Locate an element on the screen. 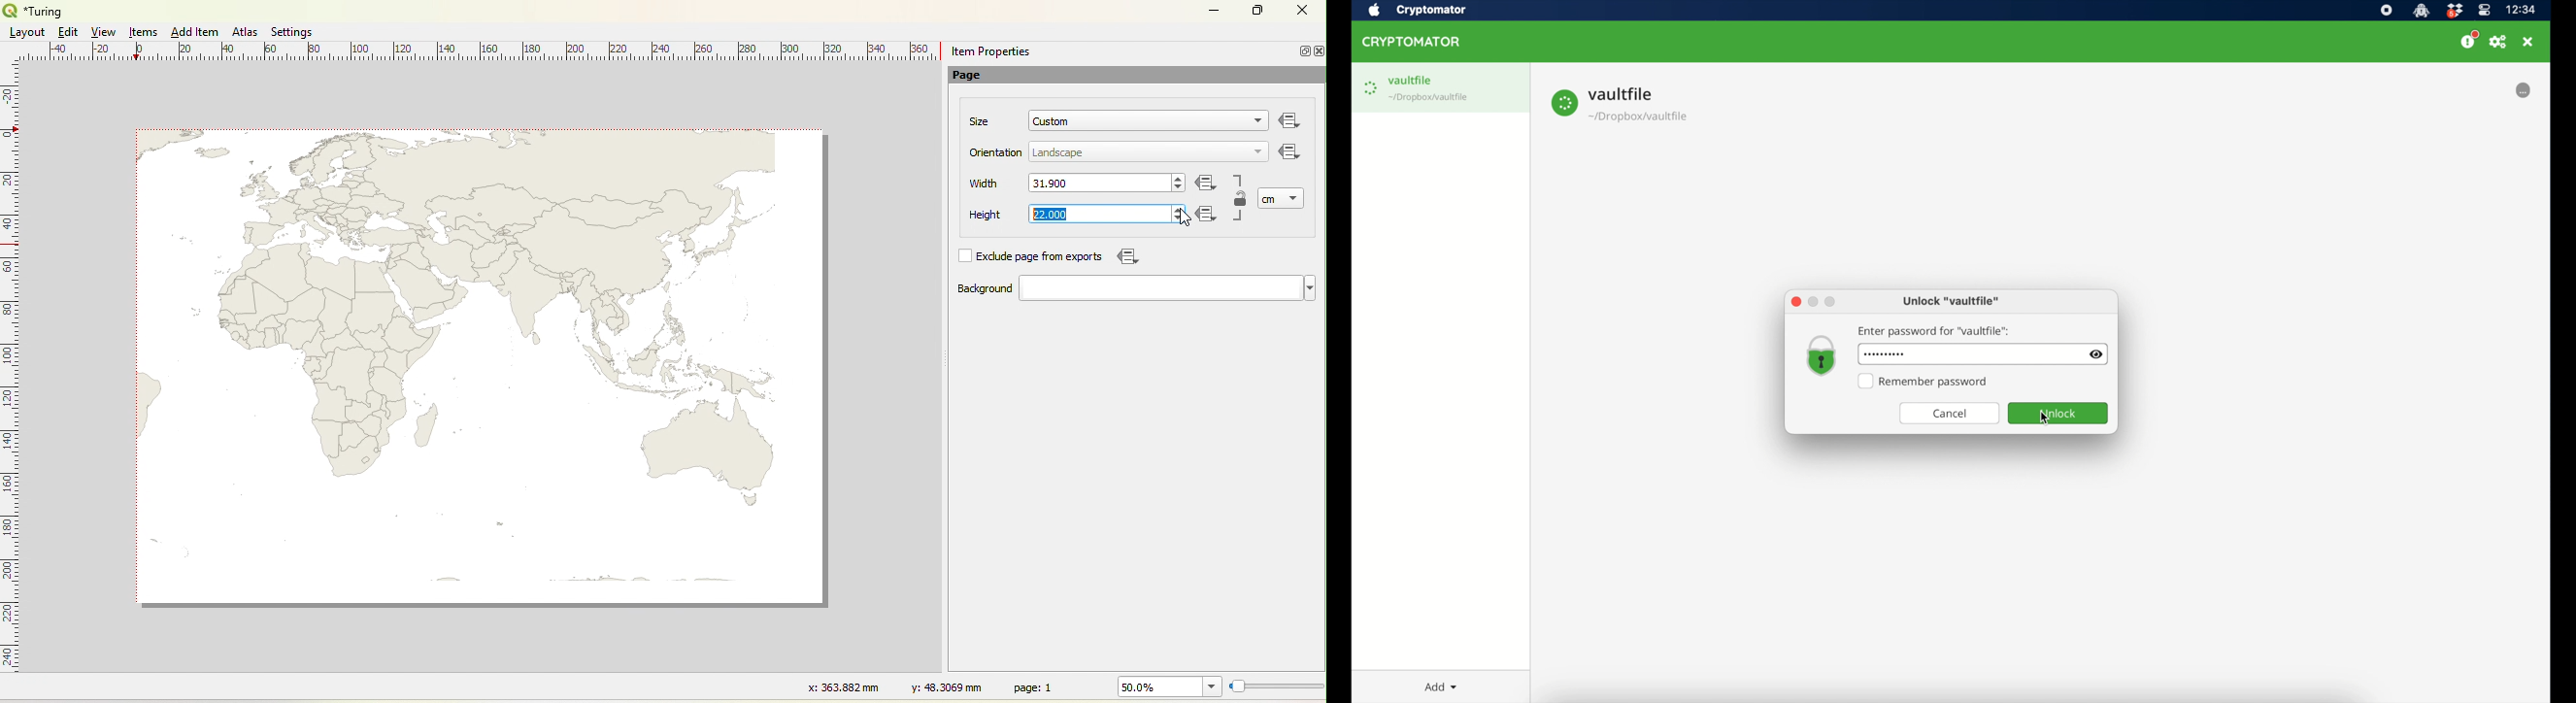 Image resolution: width=2576 pixels, height=728 pixels. increase is located at coordinates (1180, 177).